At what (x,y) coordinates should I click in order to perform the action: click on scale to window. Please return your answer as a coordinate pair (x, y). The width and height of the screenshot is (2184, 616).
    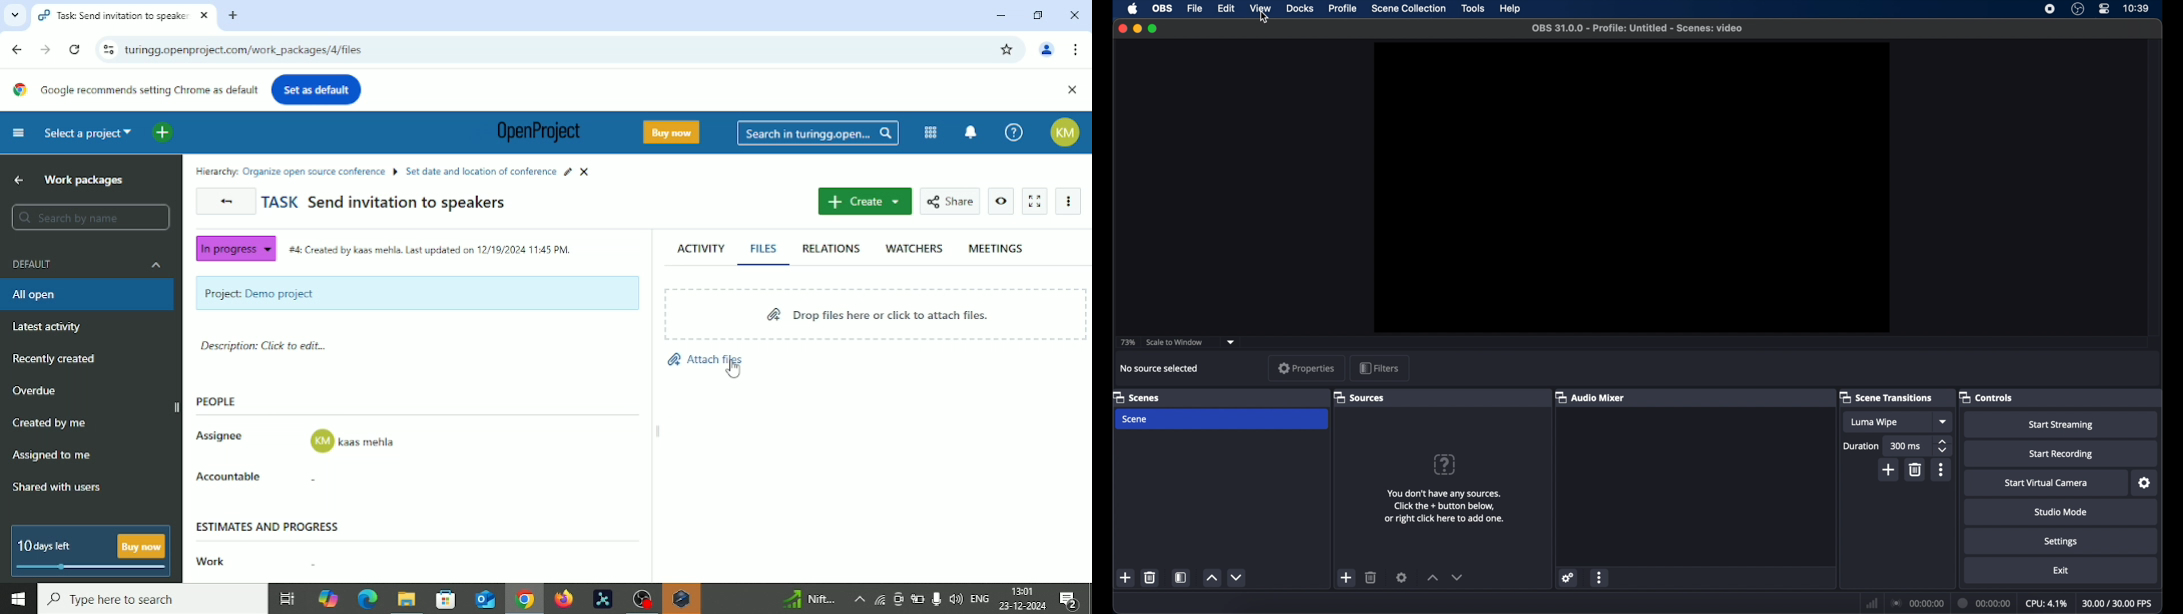
    Looking at the image, I should click on (1174, 342).